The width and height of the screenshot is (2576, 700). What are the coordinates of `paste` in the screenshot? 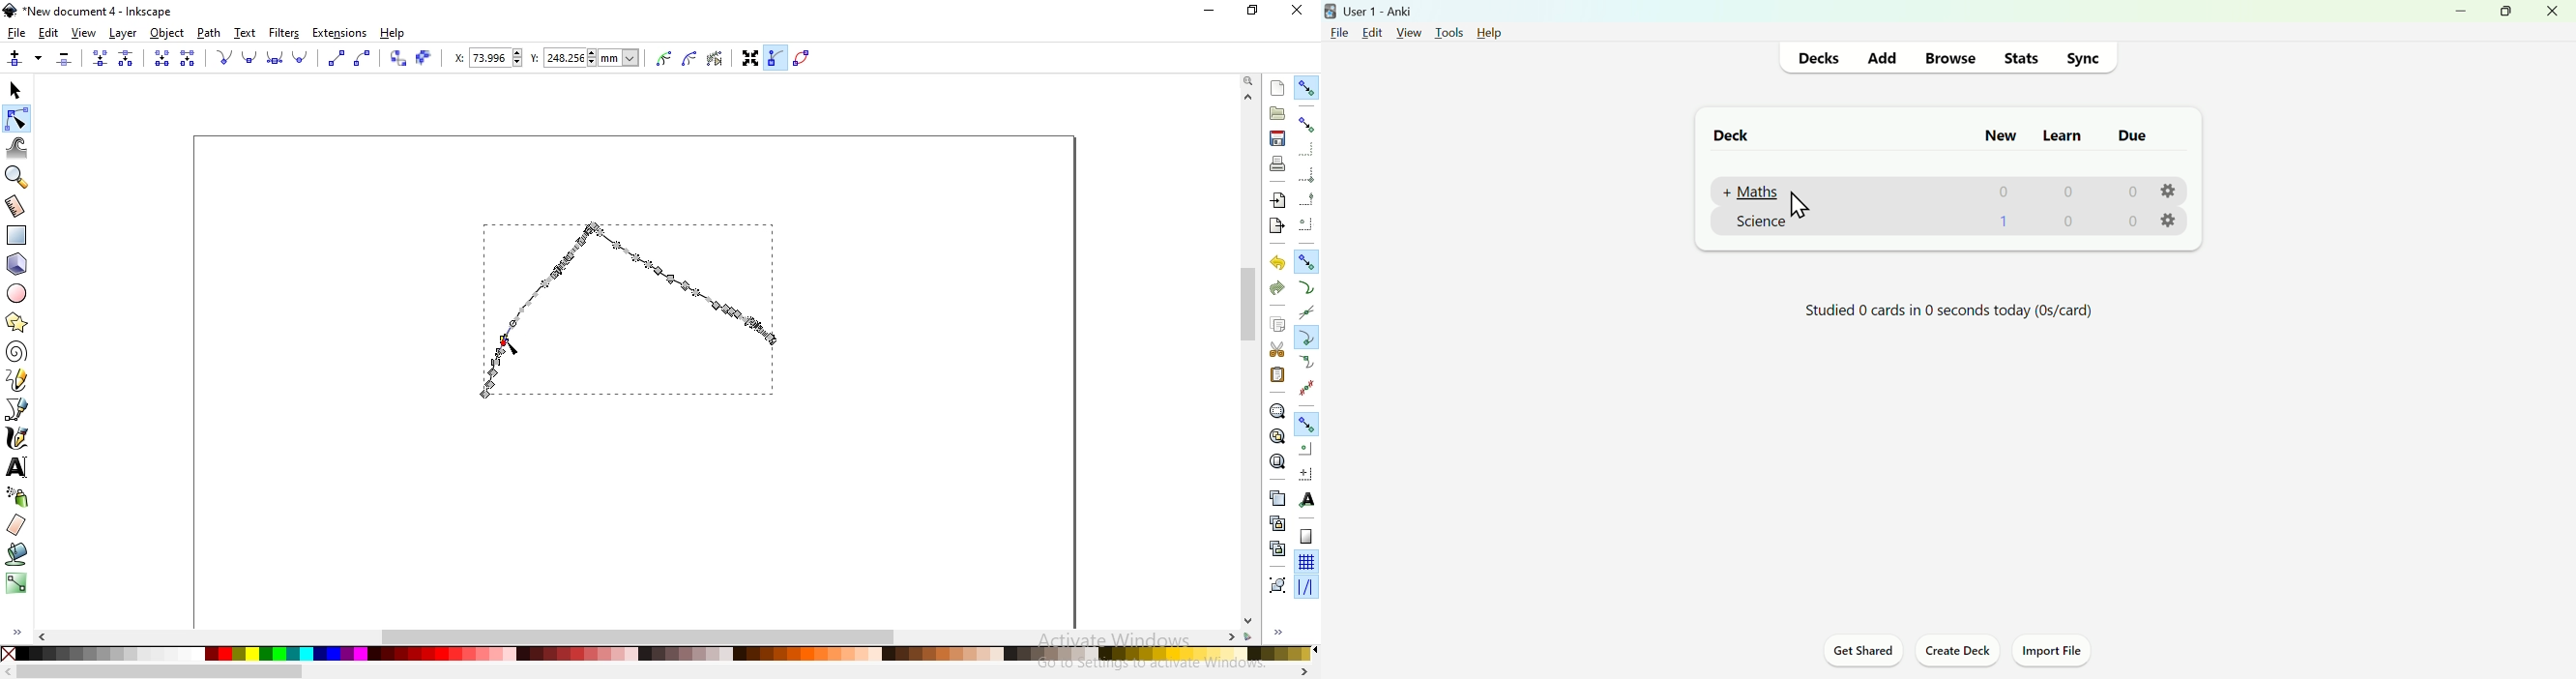 It's located at (1276, 374).